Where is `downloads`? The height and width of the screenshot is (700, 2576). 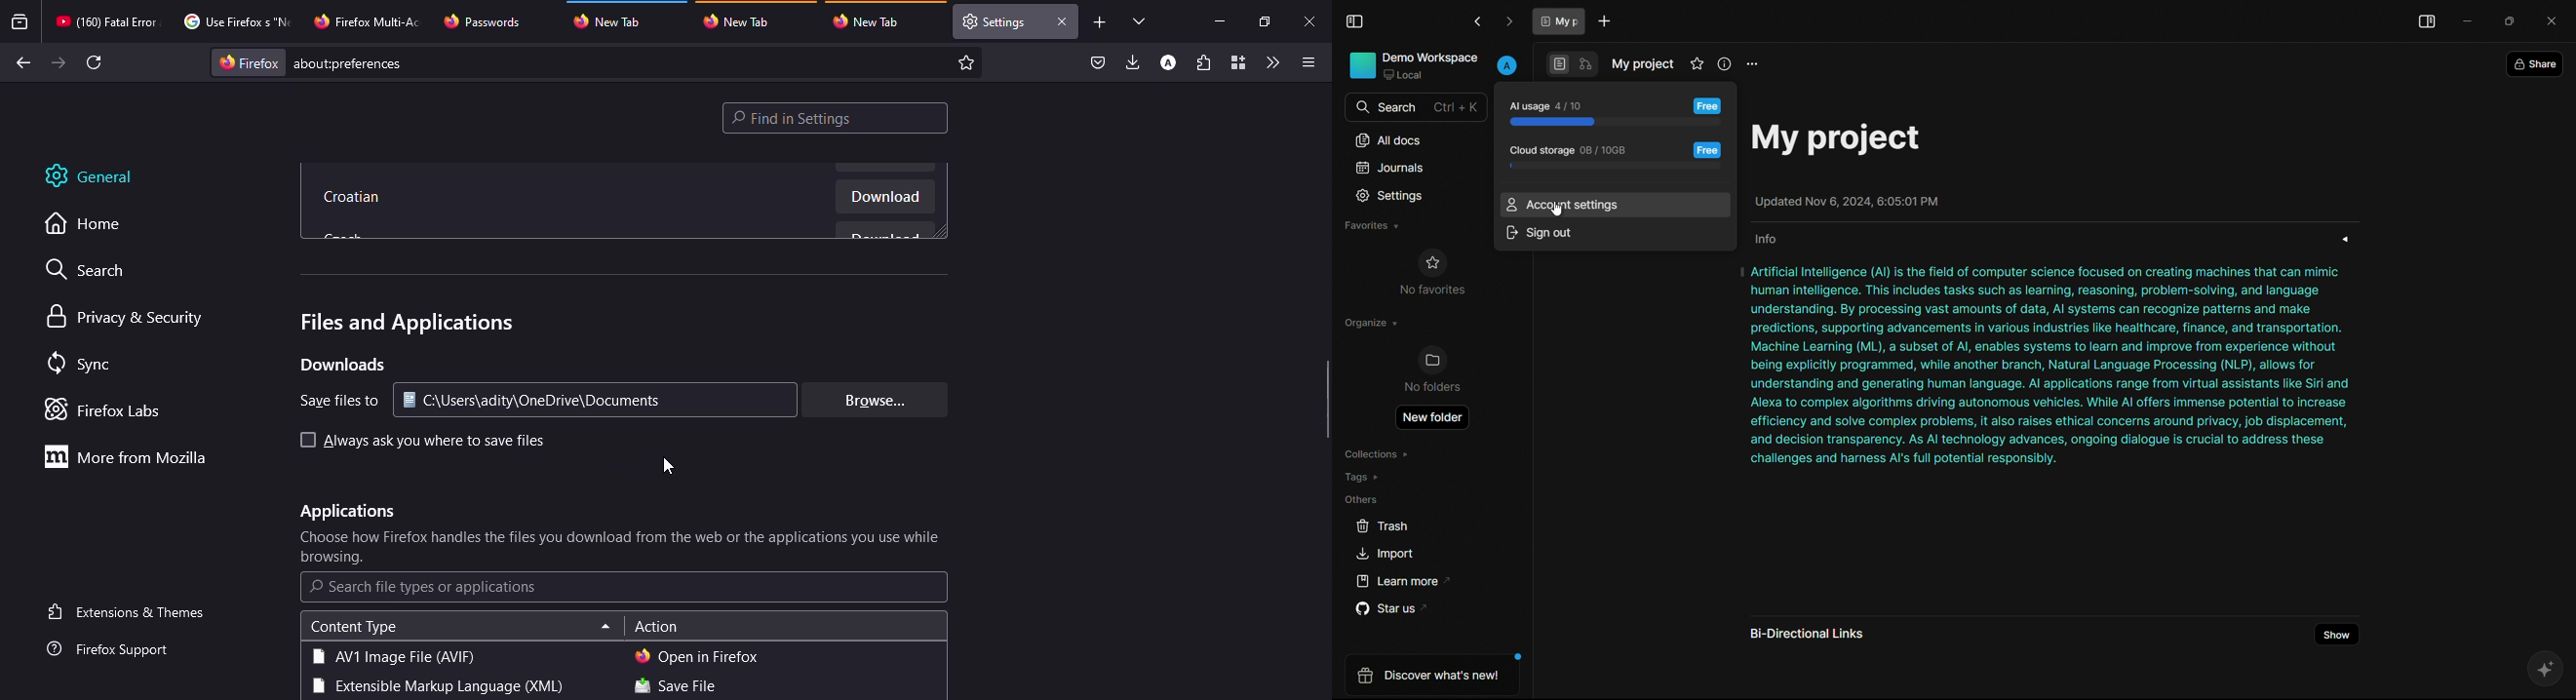 downloads is located at coordinates (1134, 61).